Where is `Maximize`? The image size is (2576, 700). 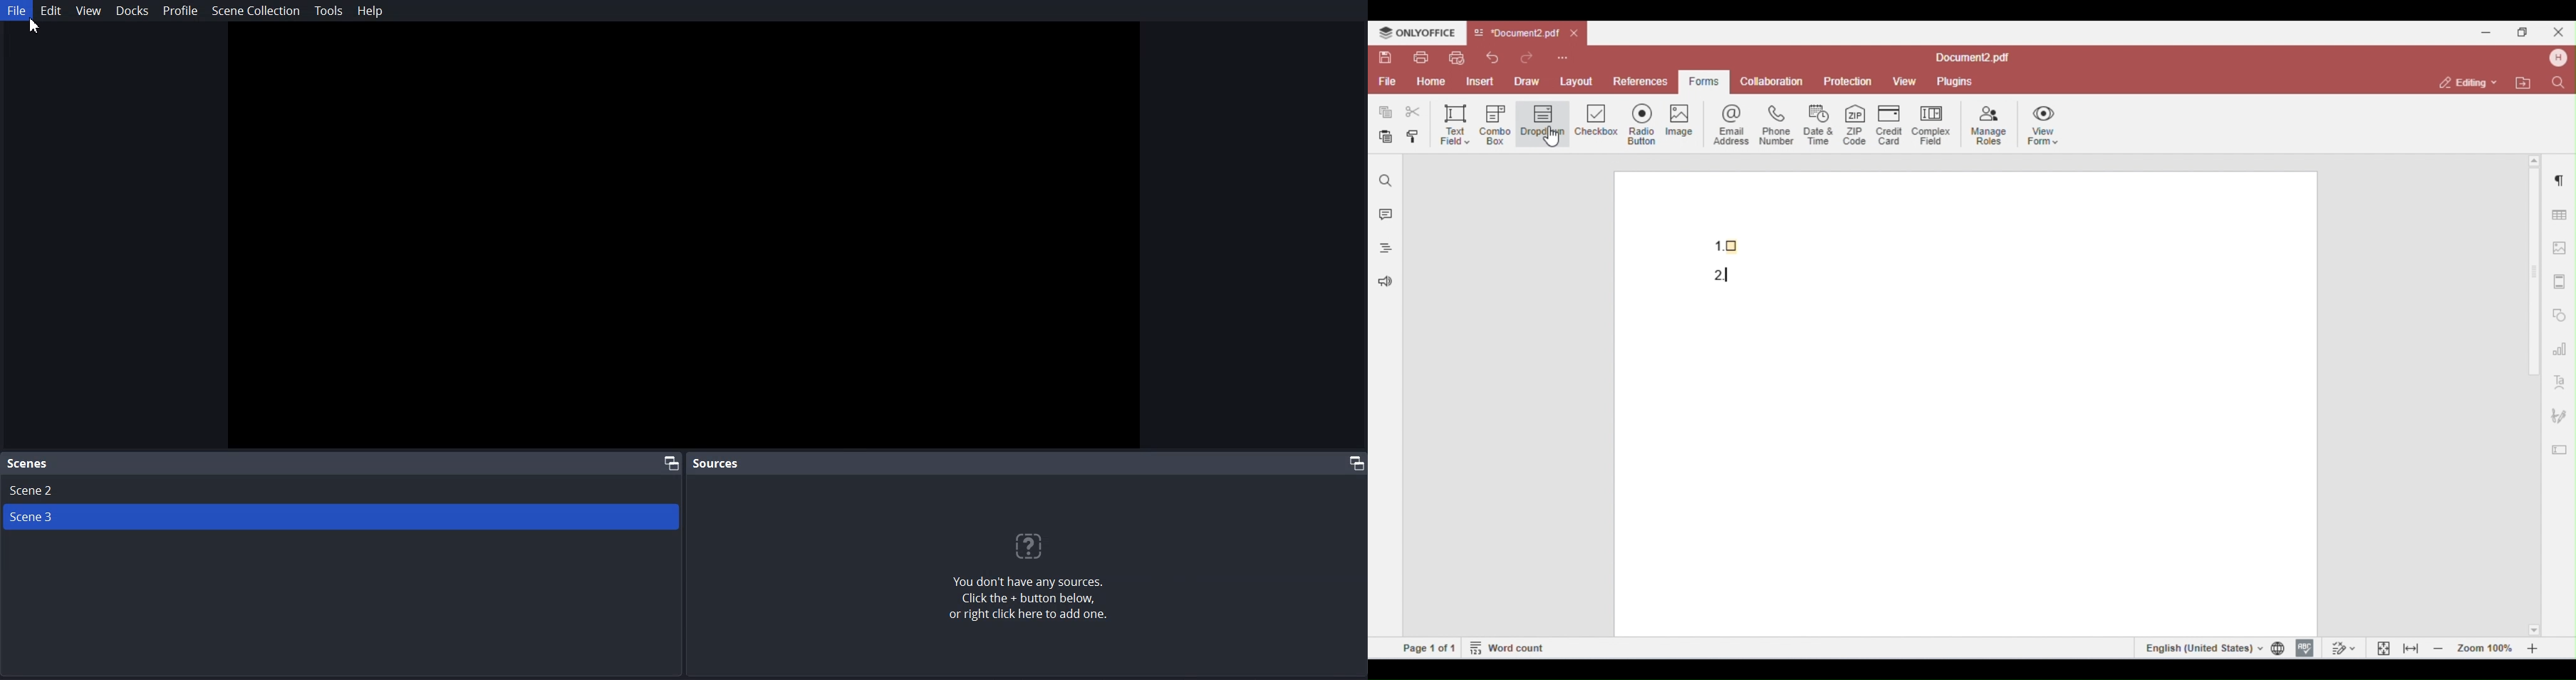
Maximize is located at coordinates (670, 462).